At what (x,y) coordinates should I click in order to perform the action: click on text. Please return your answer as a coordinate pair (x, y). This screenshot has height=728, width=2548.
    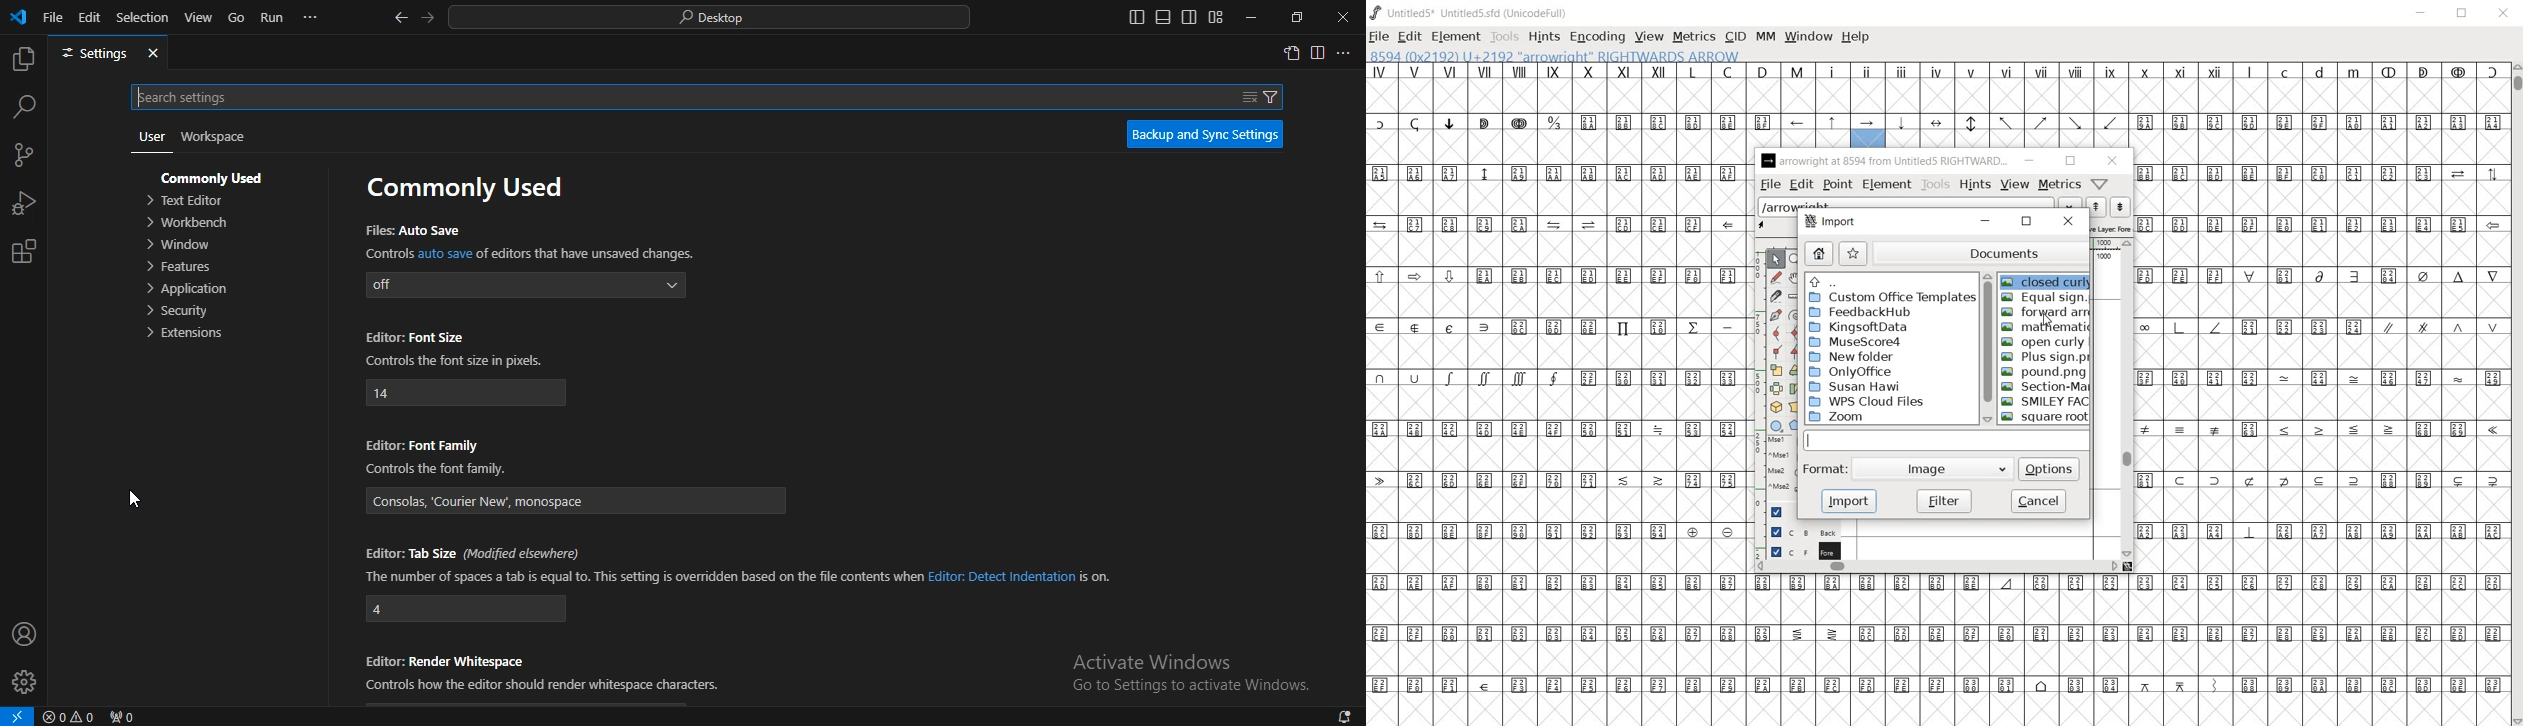
    Looking at the image, I should click on (1193, 688).